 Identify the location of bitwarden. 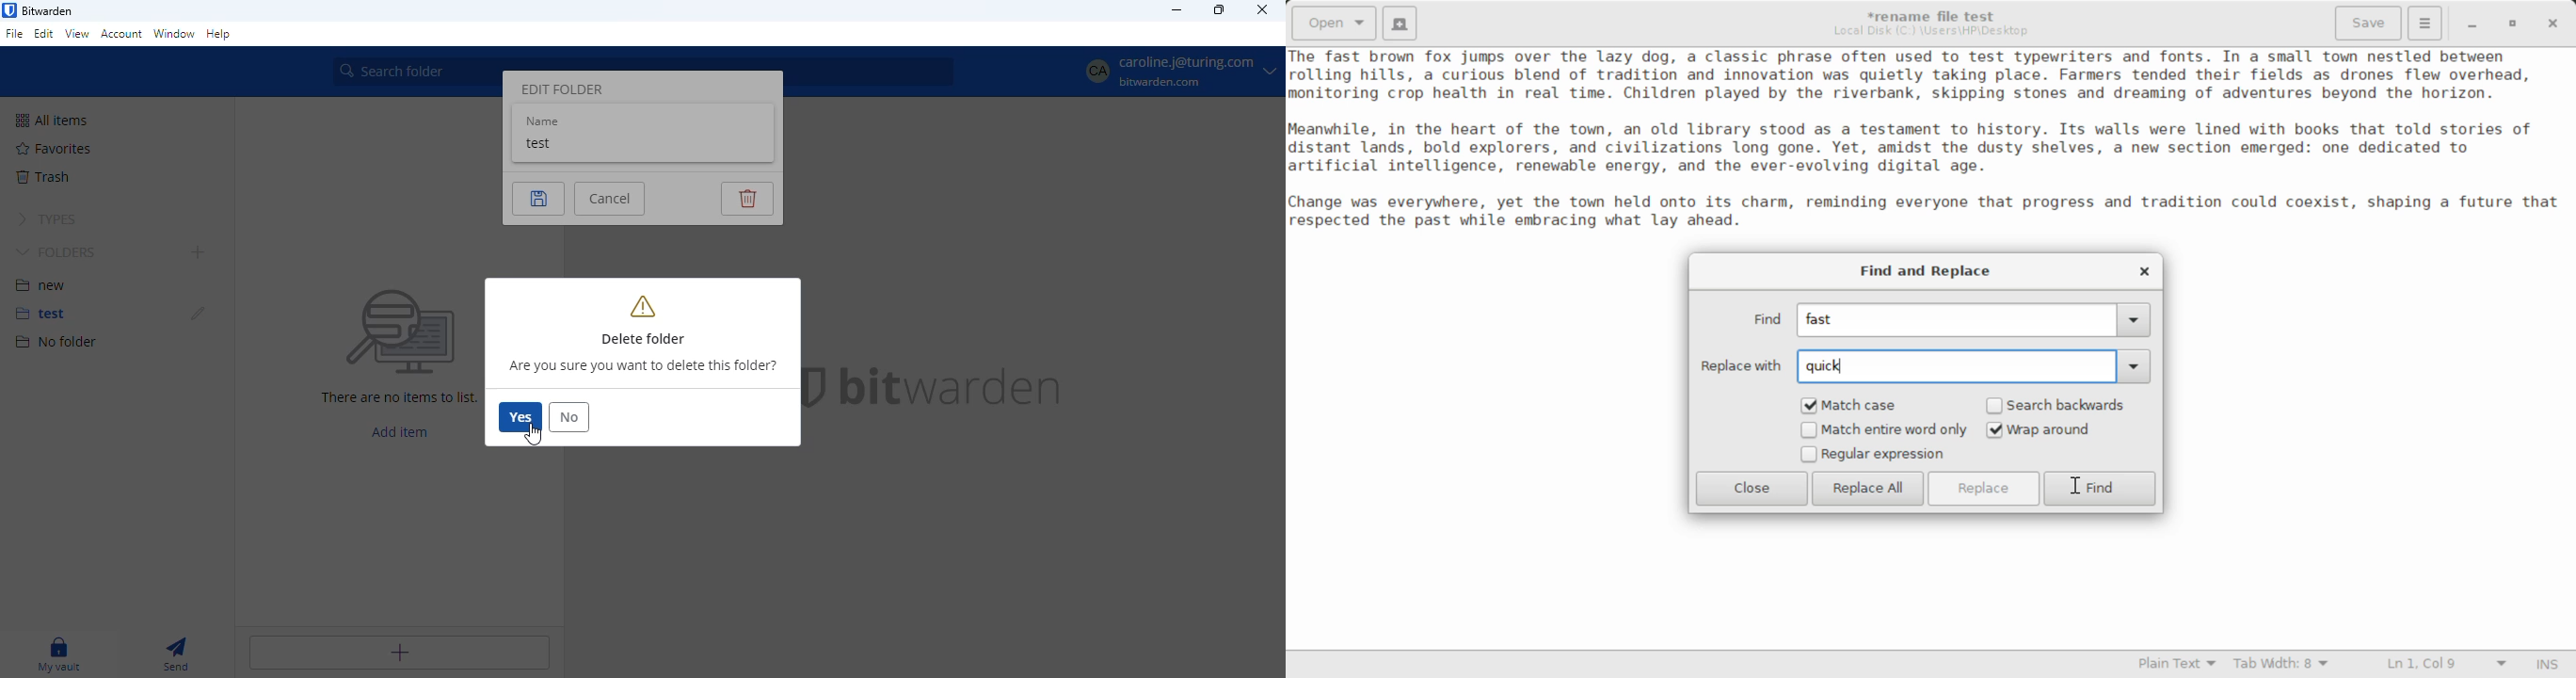
(47, 11).